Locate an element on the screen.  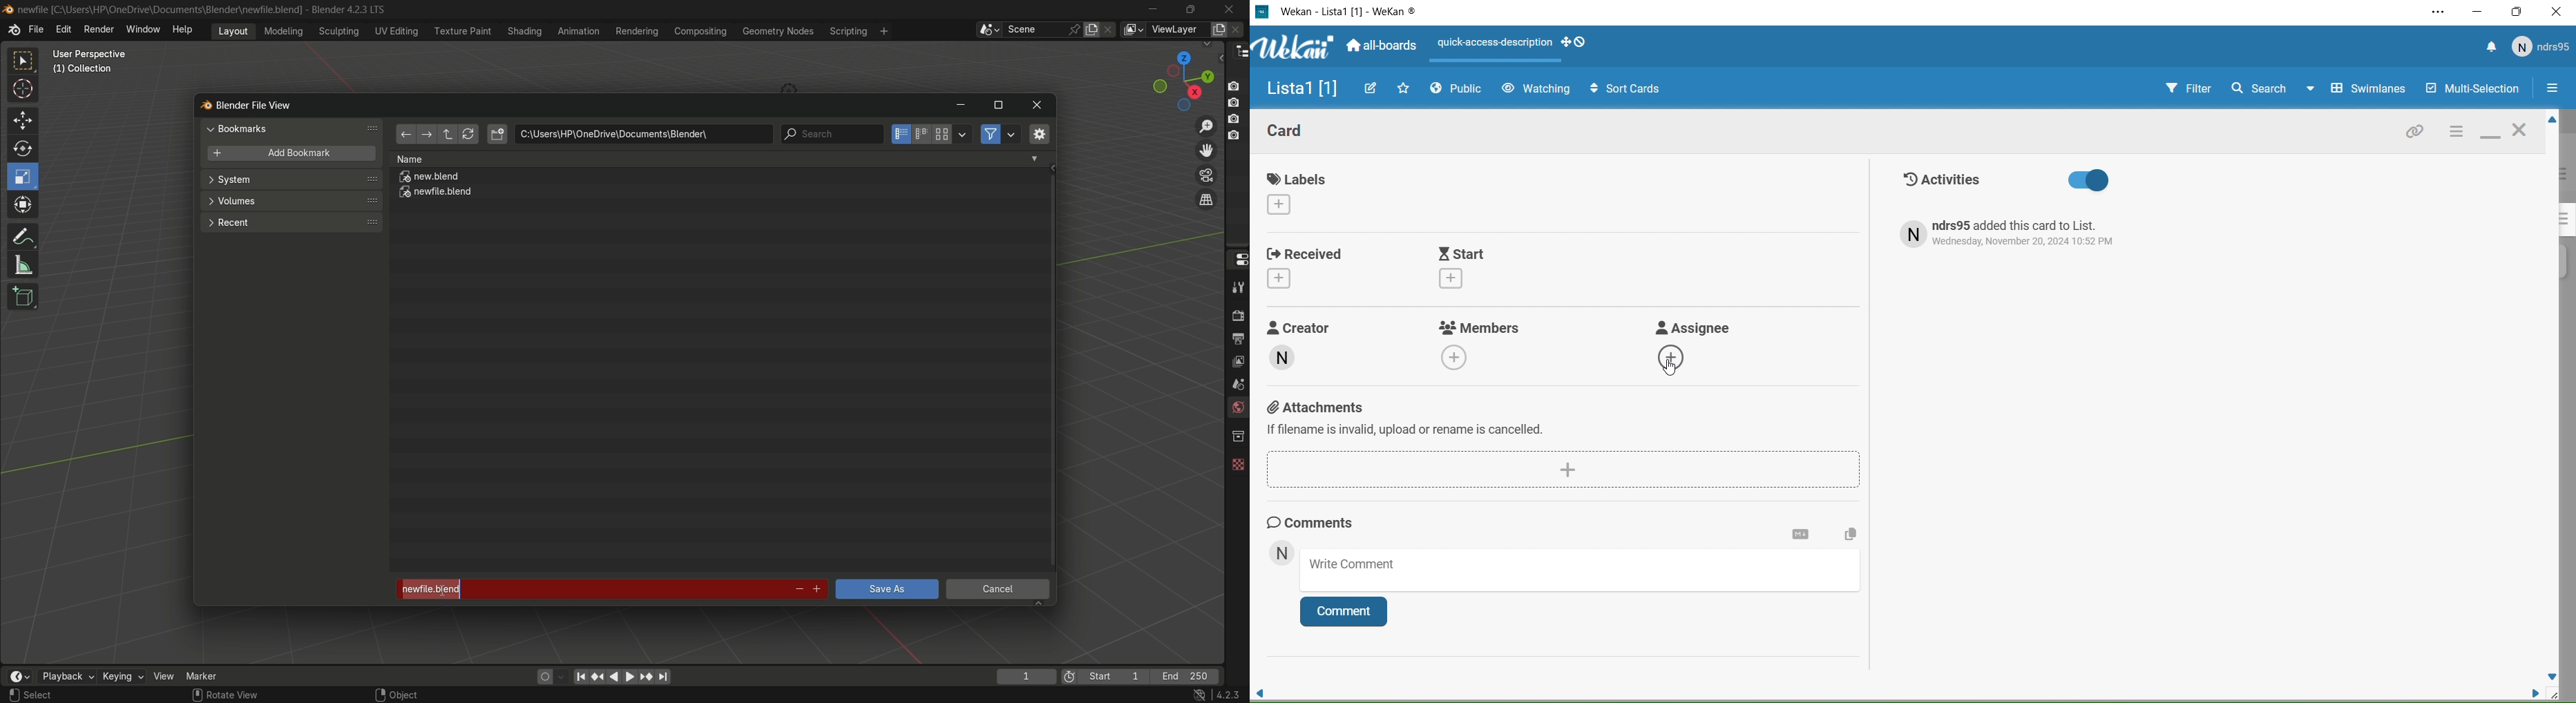
delete scene is located at coordinates (1110, 29).